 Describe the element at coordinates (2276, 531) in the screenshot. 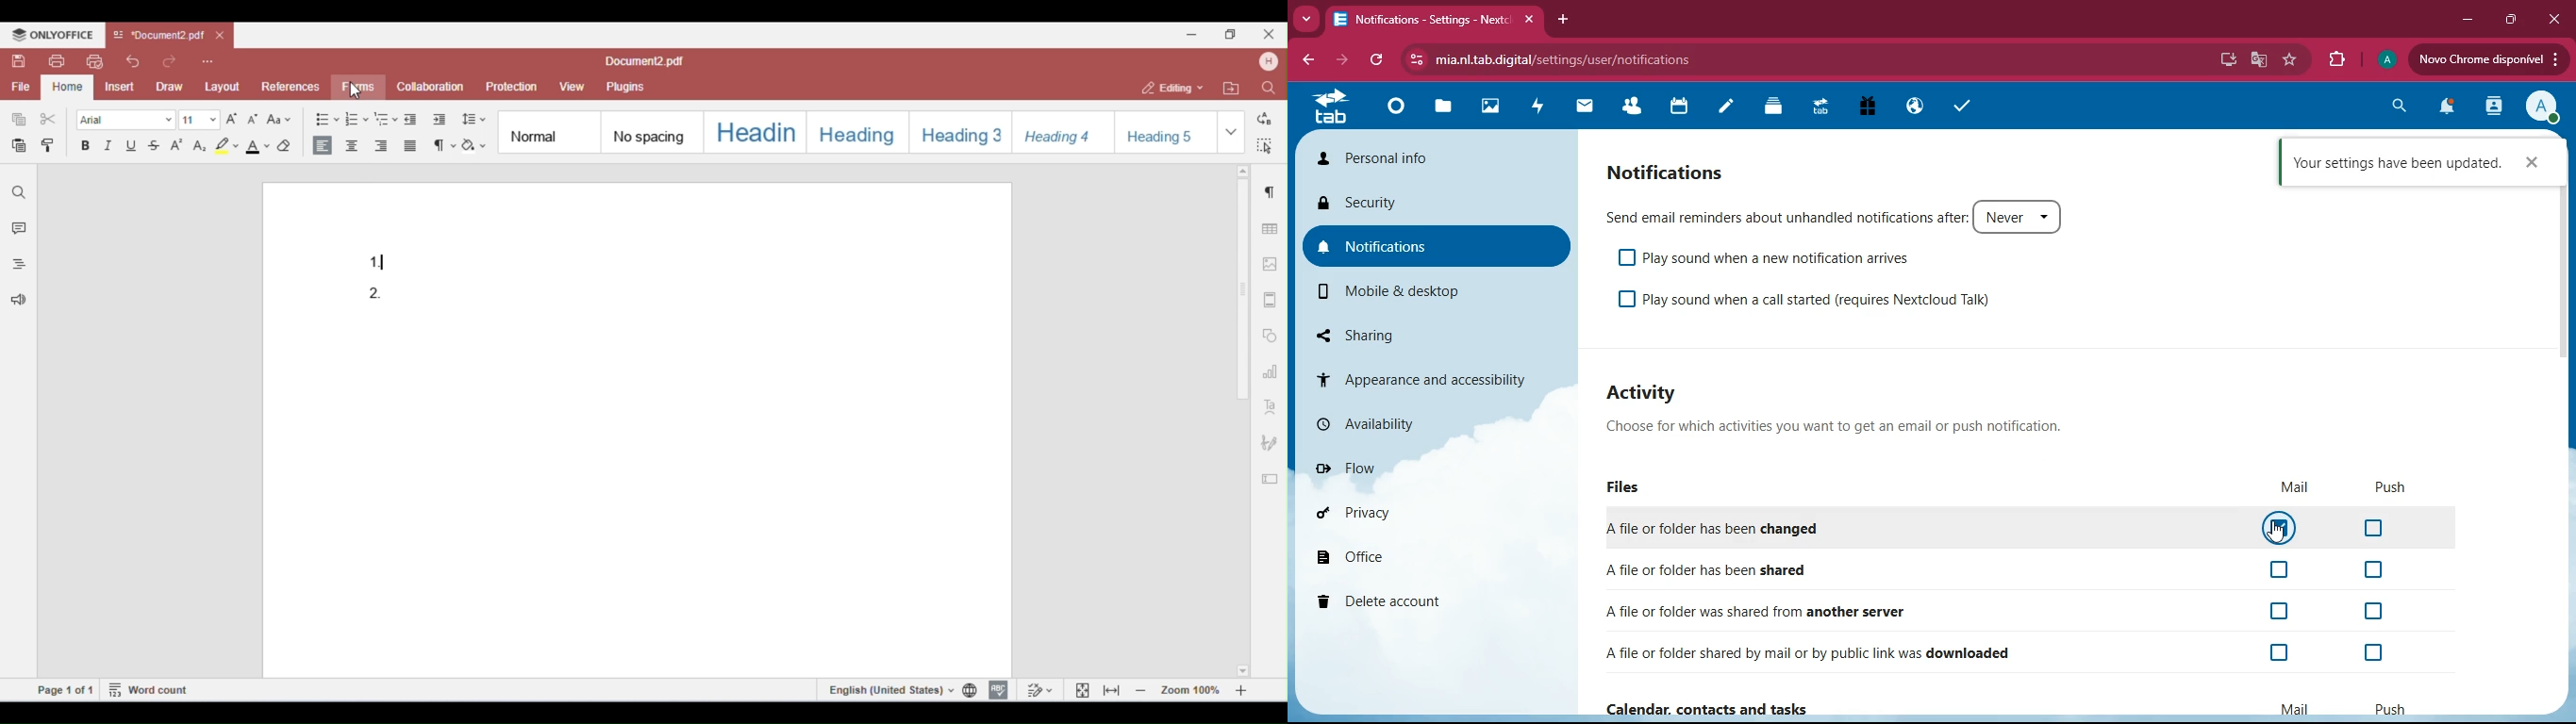

I see `cursor` at that location.